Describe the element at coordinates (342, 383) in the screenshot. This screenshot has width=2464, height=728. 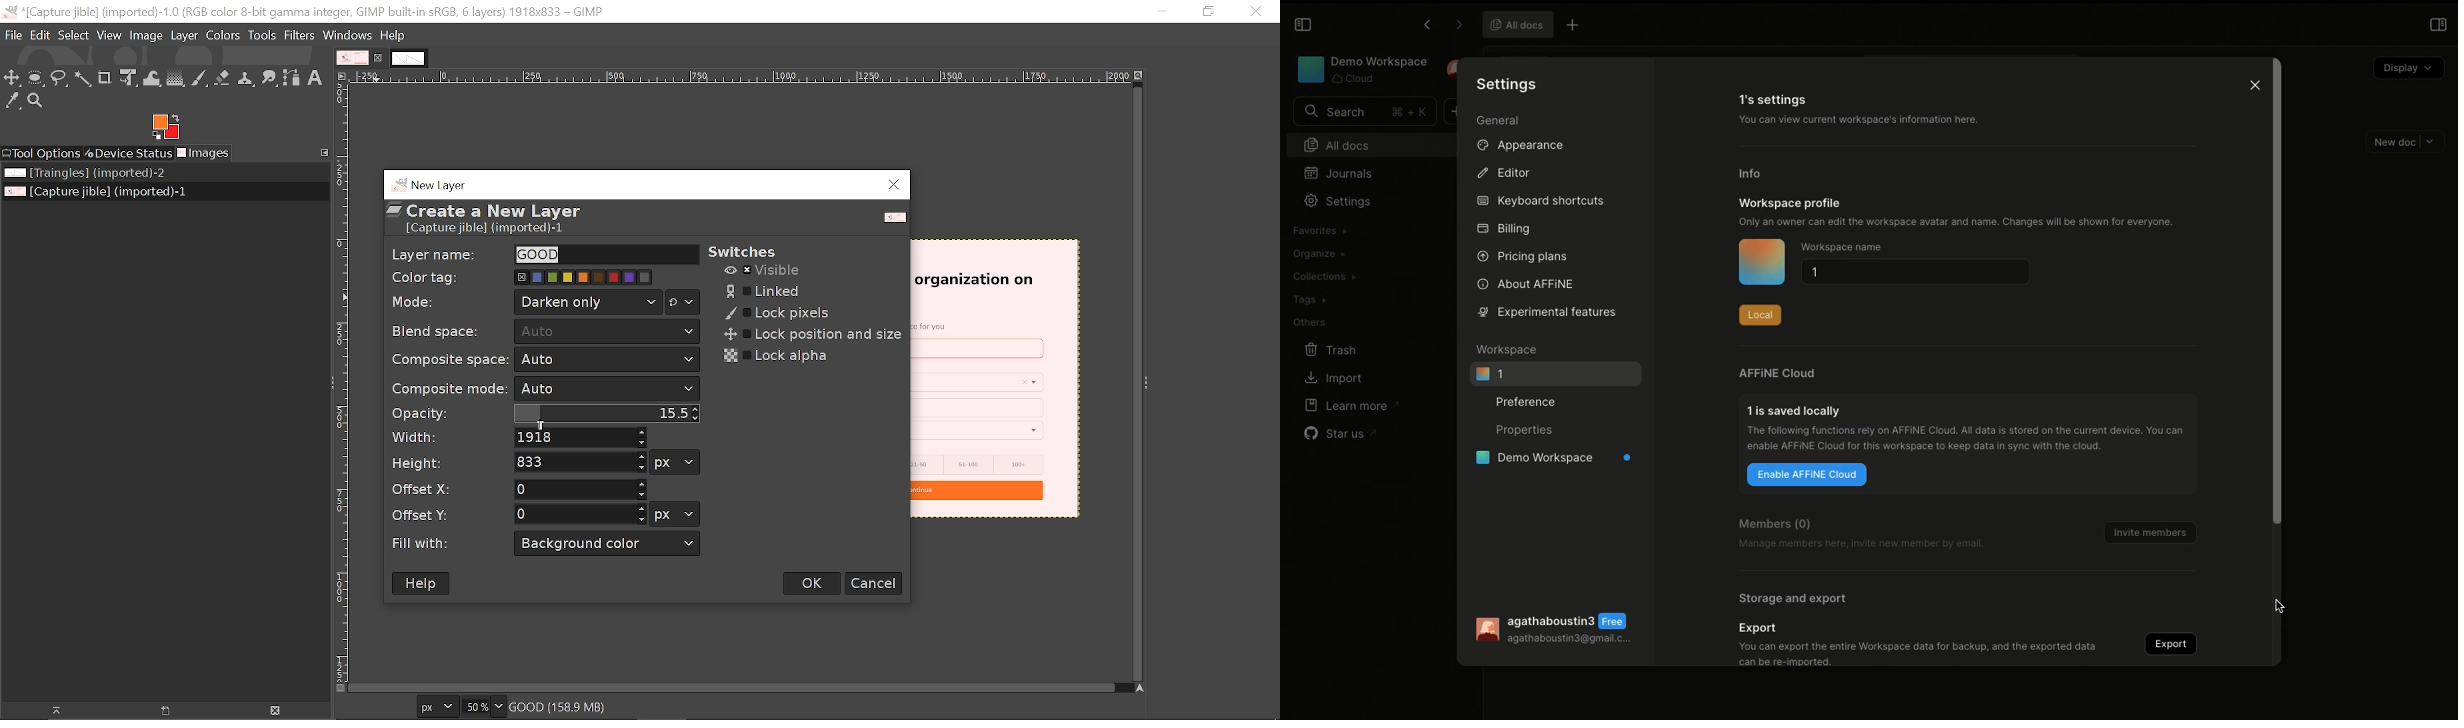
I see `Vertical label` at that location.